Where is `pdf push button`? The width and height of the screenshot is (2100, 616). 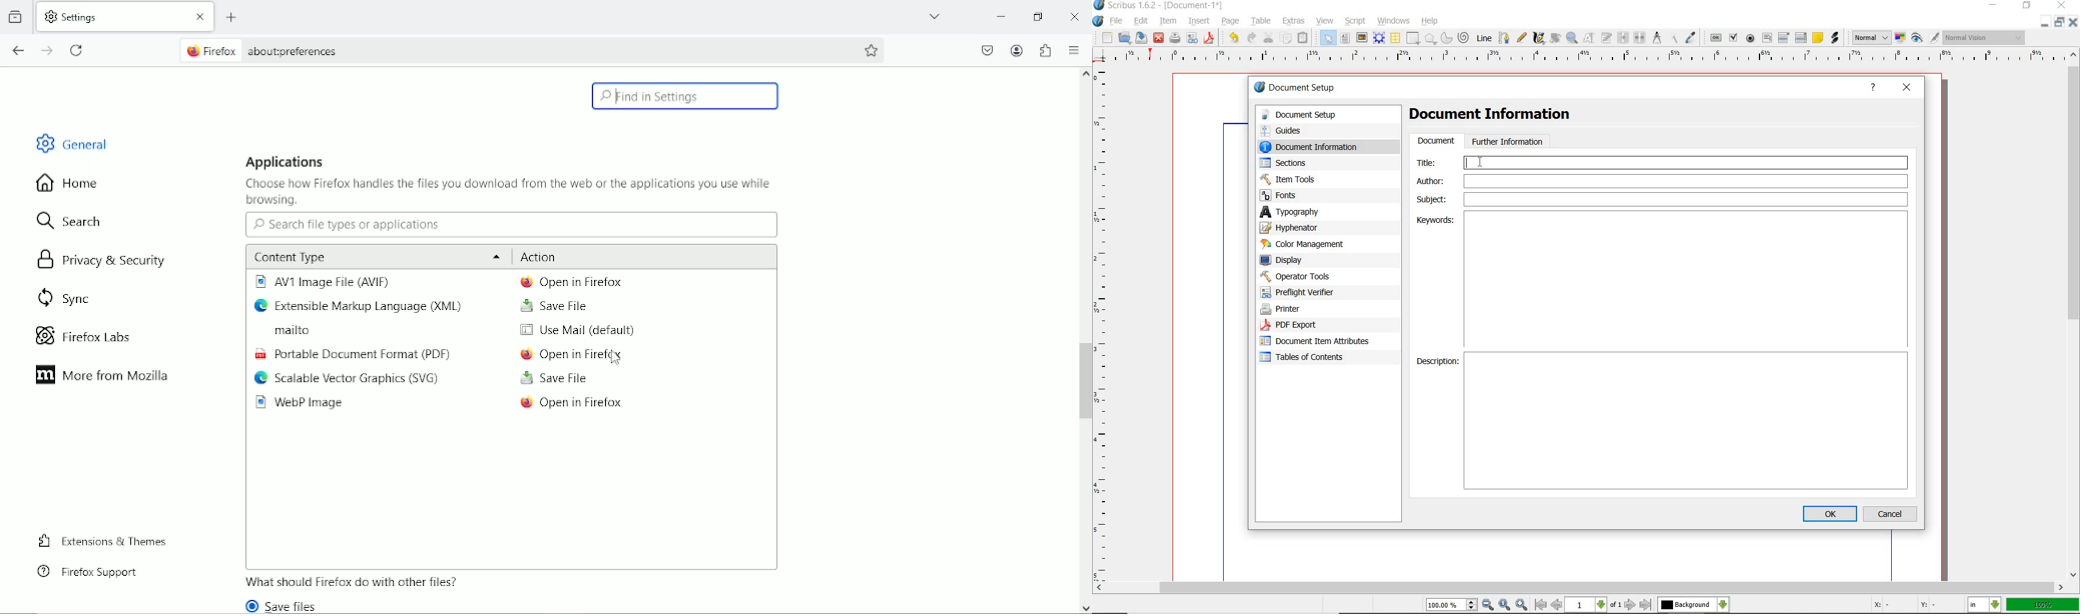 pdf push button is located at coordinates (1715, 38).